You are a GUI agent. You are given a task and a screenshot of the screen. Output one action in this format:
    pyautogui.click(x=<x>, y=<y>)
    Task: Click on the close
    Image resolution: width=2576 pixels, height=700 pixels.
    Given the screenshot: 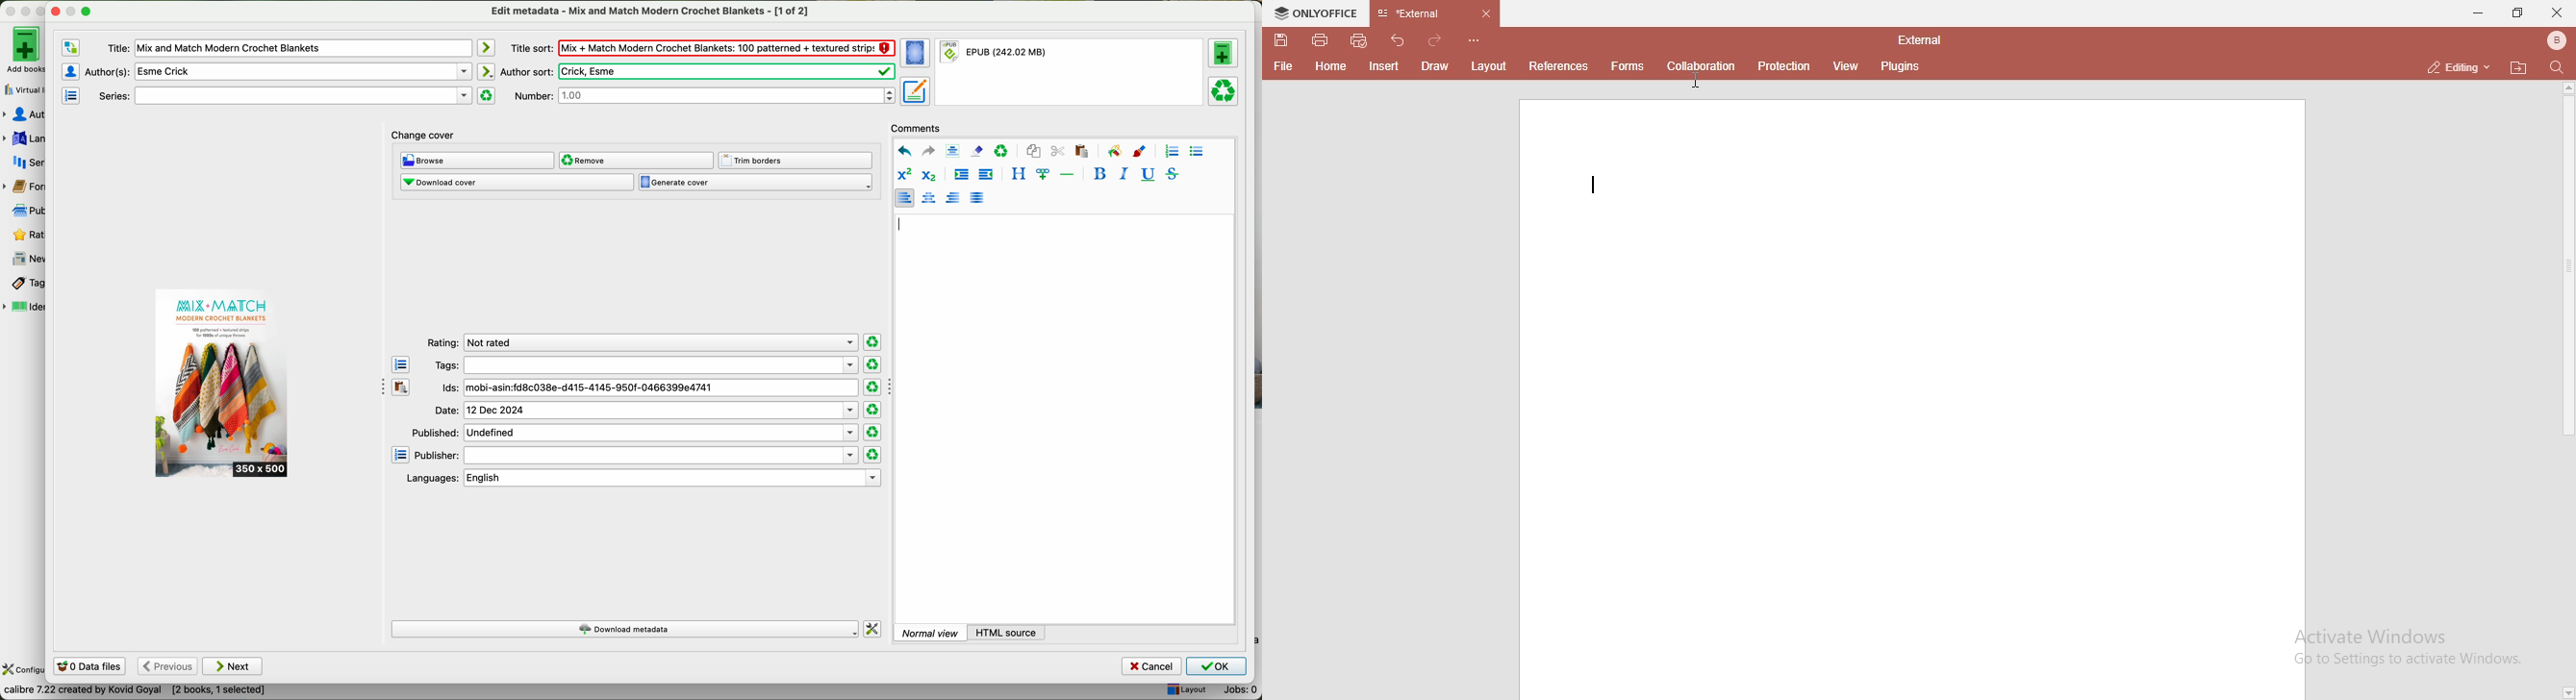 What is the action you would take?
    pyautogui.click(x=2559, y=13)
    